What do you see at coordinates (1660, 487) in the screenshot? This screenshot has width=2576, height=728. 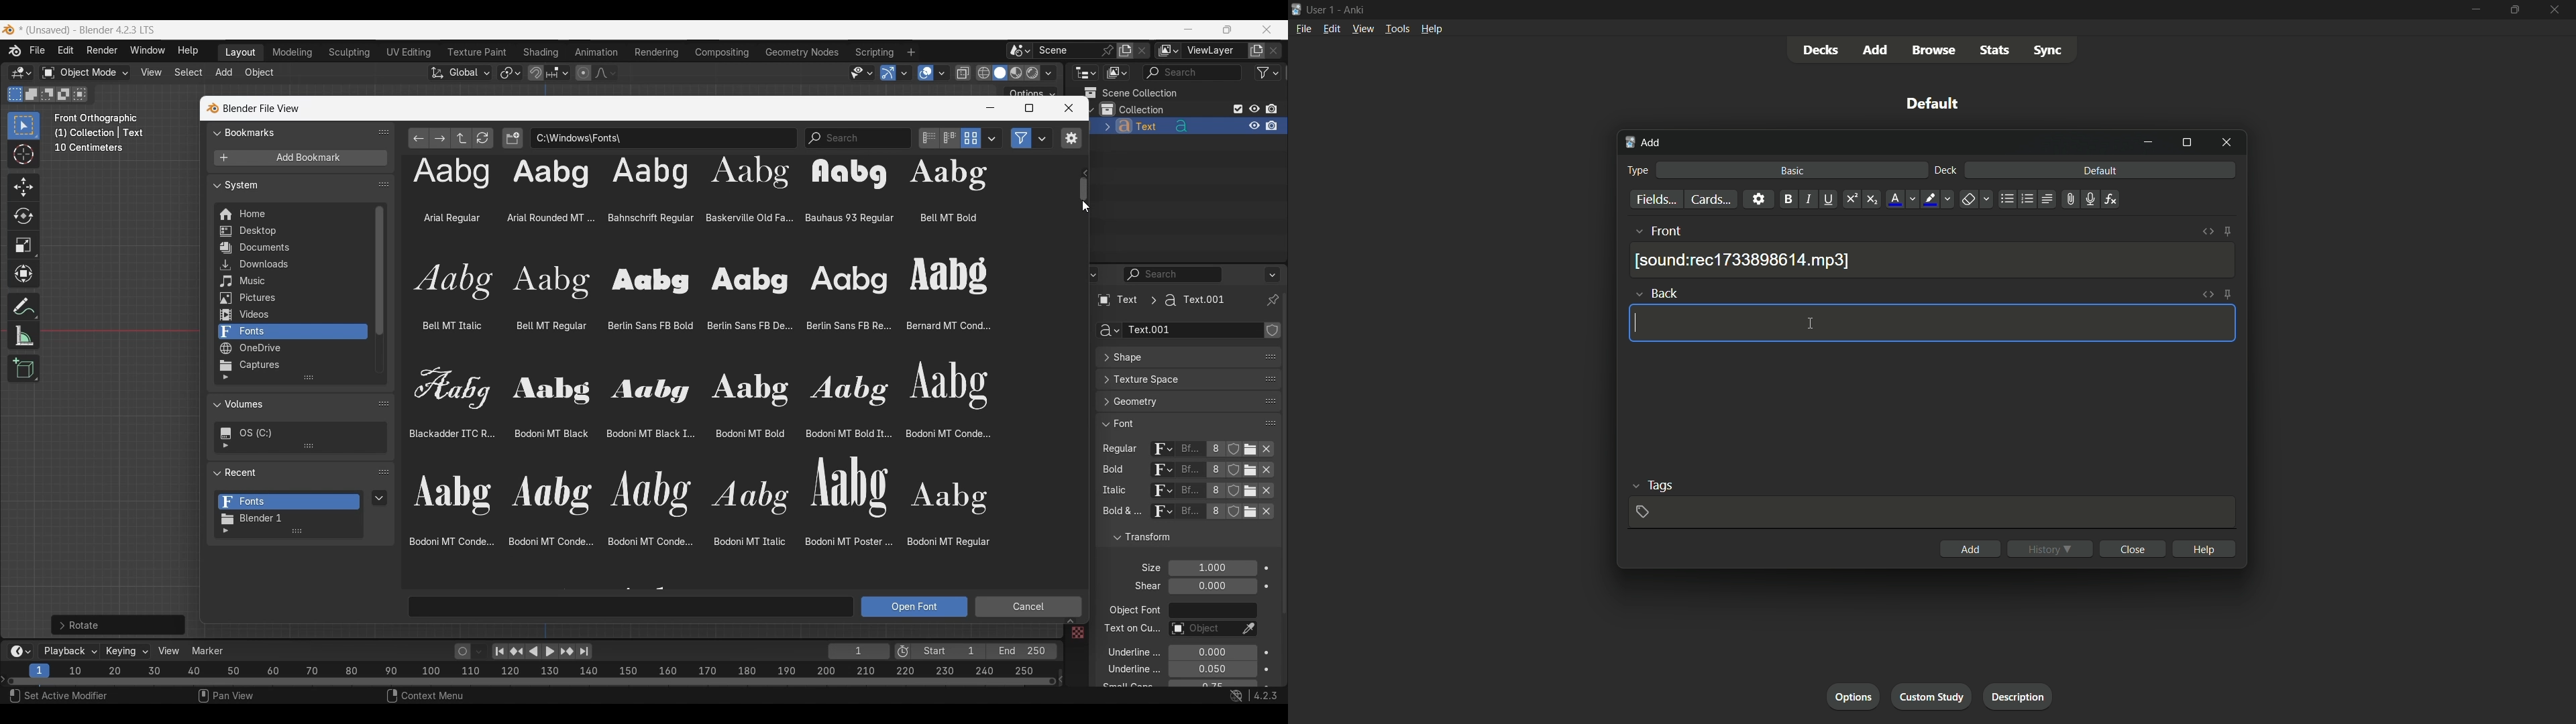 I see `tags` at bounding box center [1660, 487].